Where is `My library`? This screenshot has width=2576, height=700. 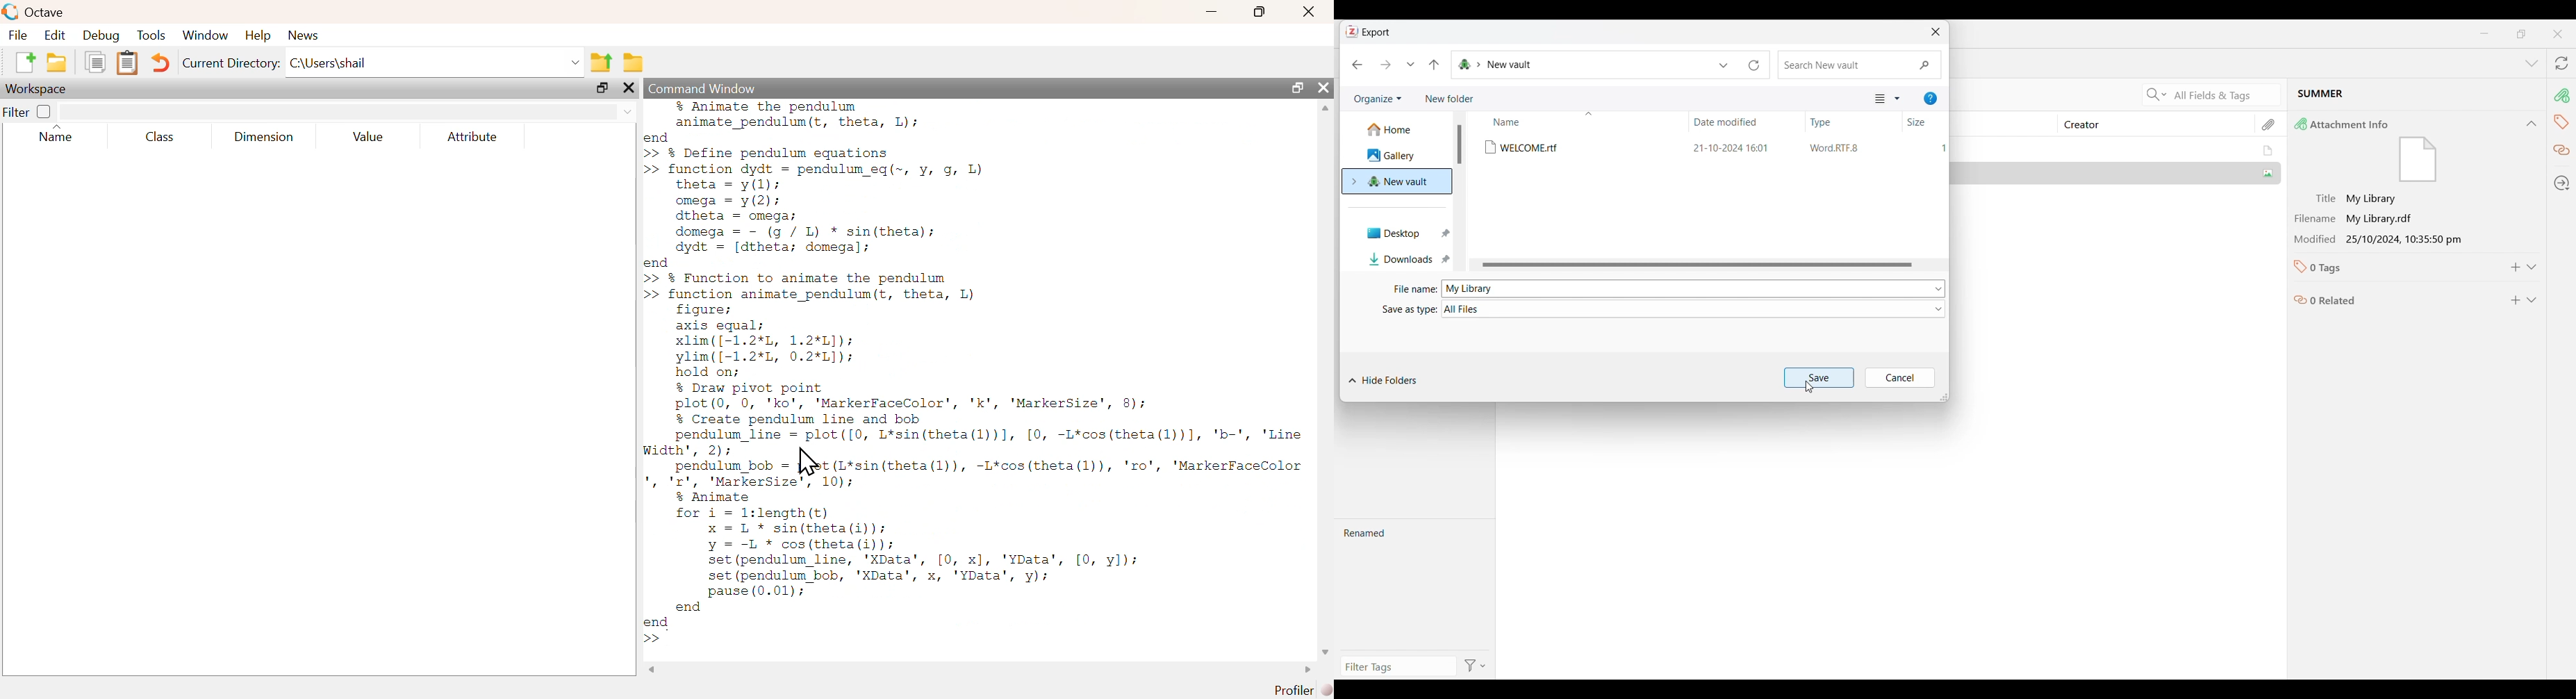
My library is located at coordinates (1683, 288).